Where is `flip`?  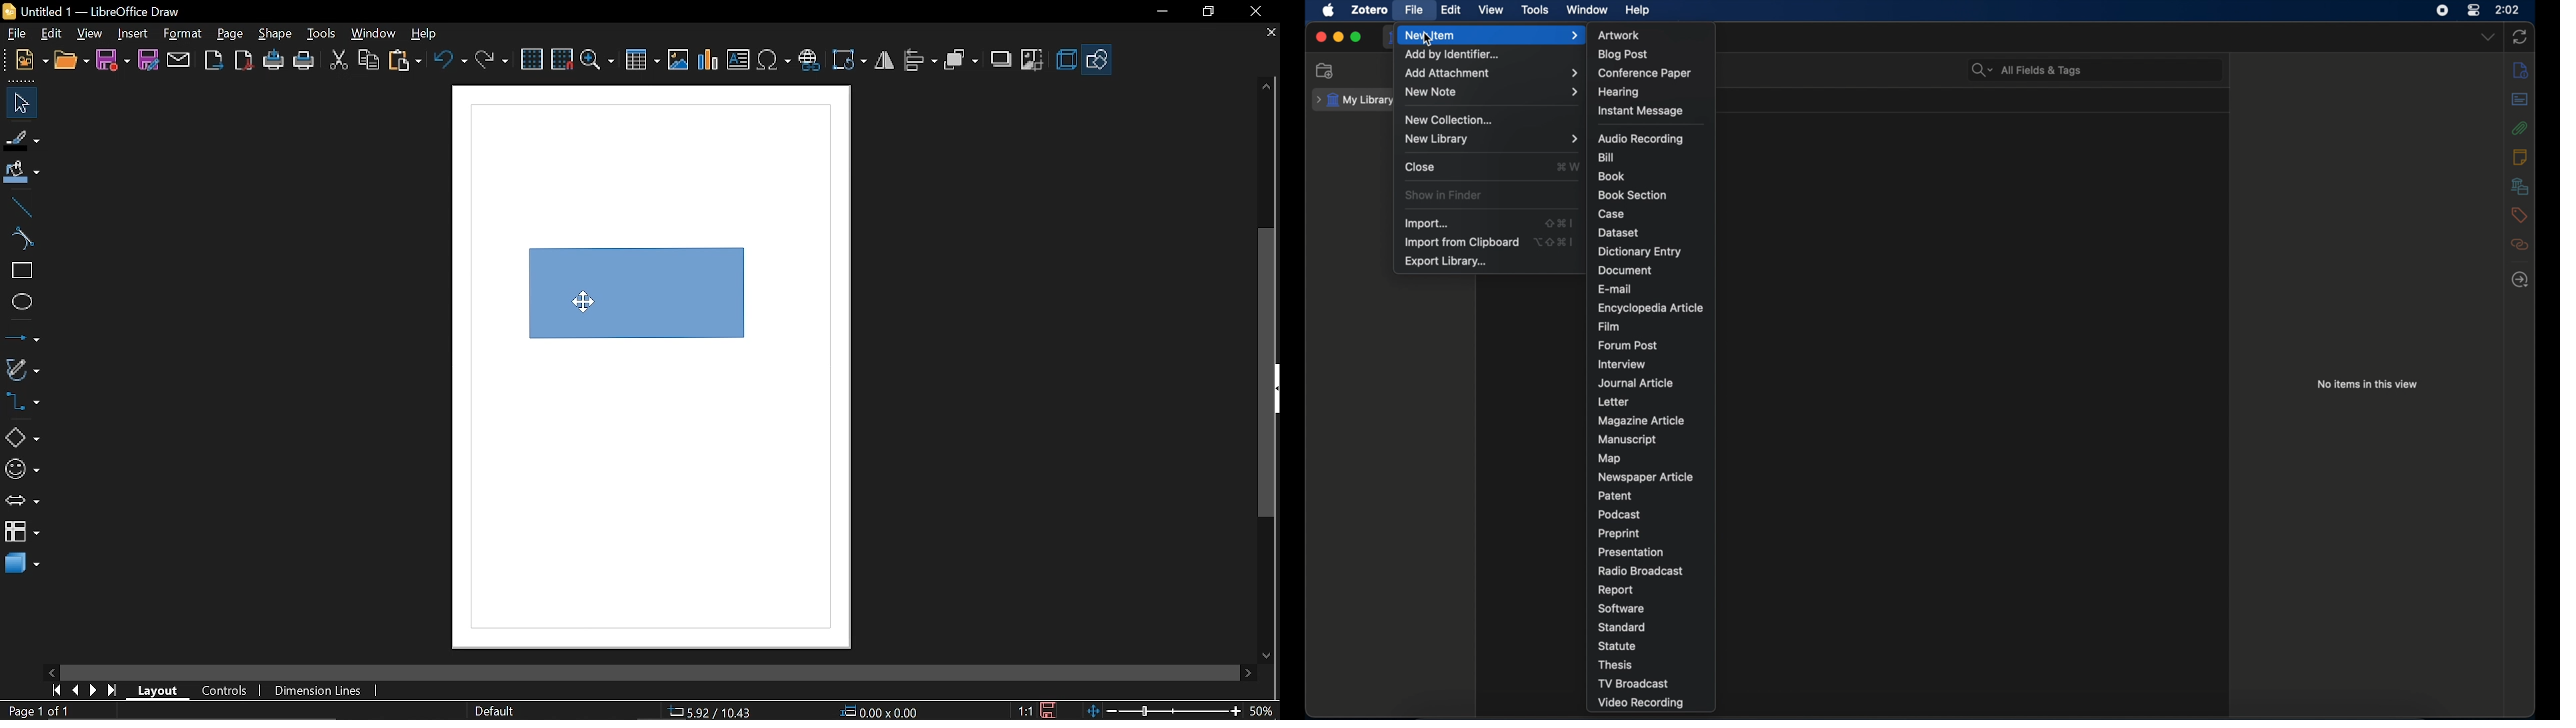 flip is located at coordinates (884, 61).